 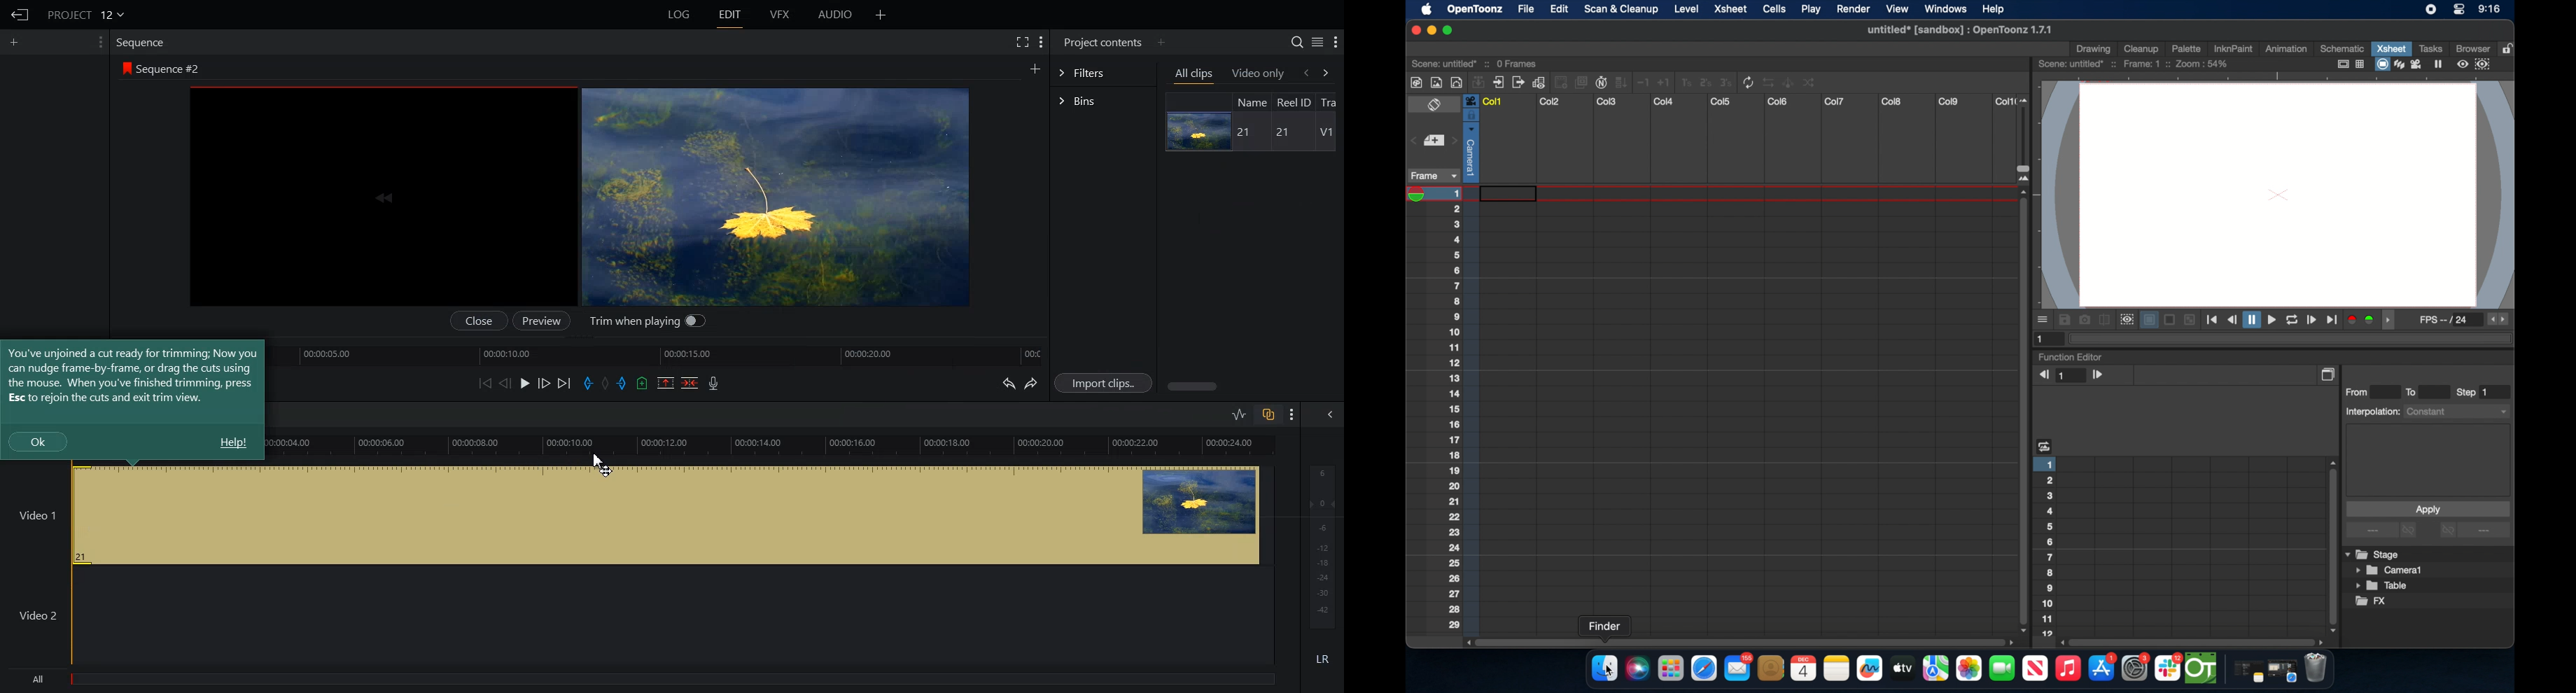 What do you see at coordinates (1259, 74) in the screenshot?
I see `Video only` at bounding box center [1259, 74].